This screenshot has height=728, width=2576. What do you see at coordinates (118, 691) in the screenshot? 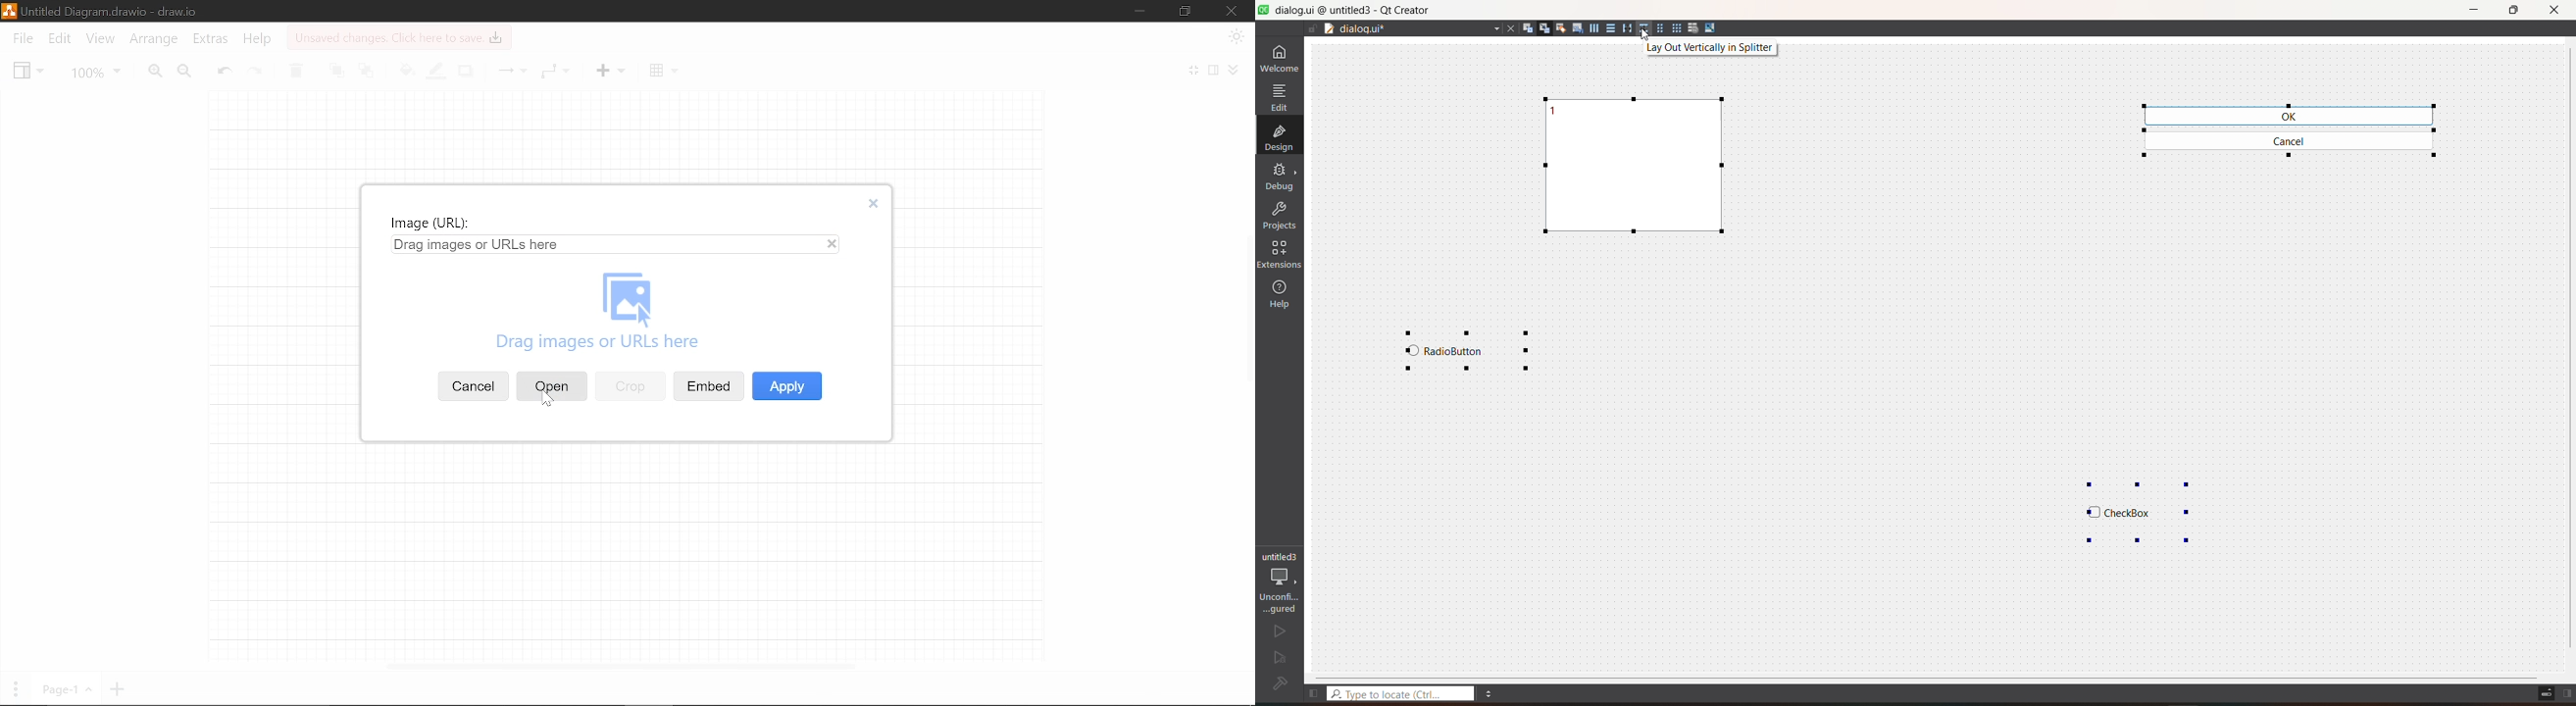
I see `Add page` at bounding box center [118, 691].